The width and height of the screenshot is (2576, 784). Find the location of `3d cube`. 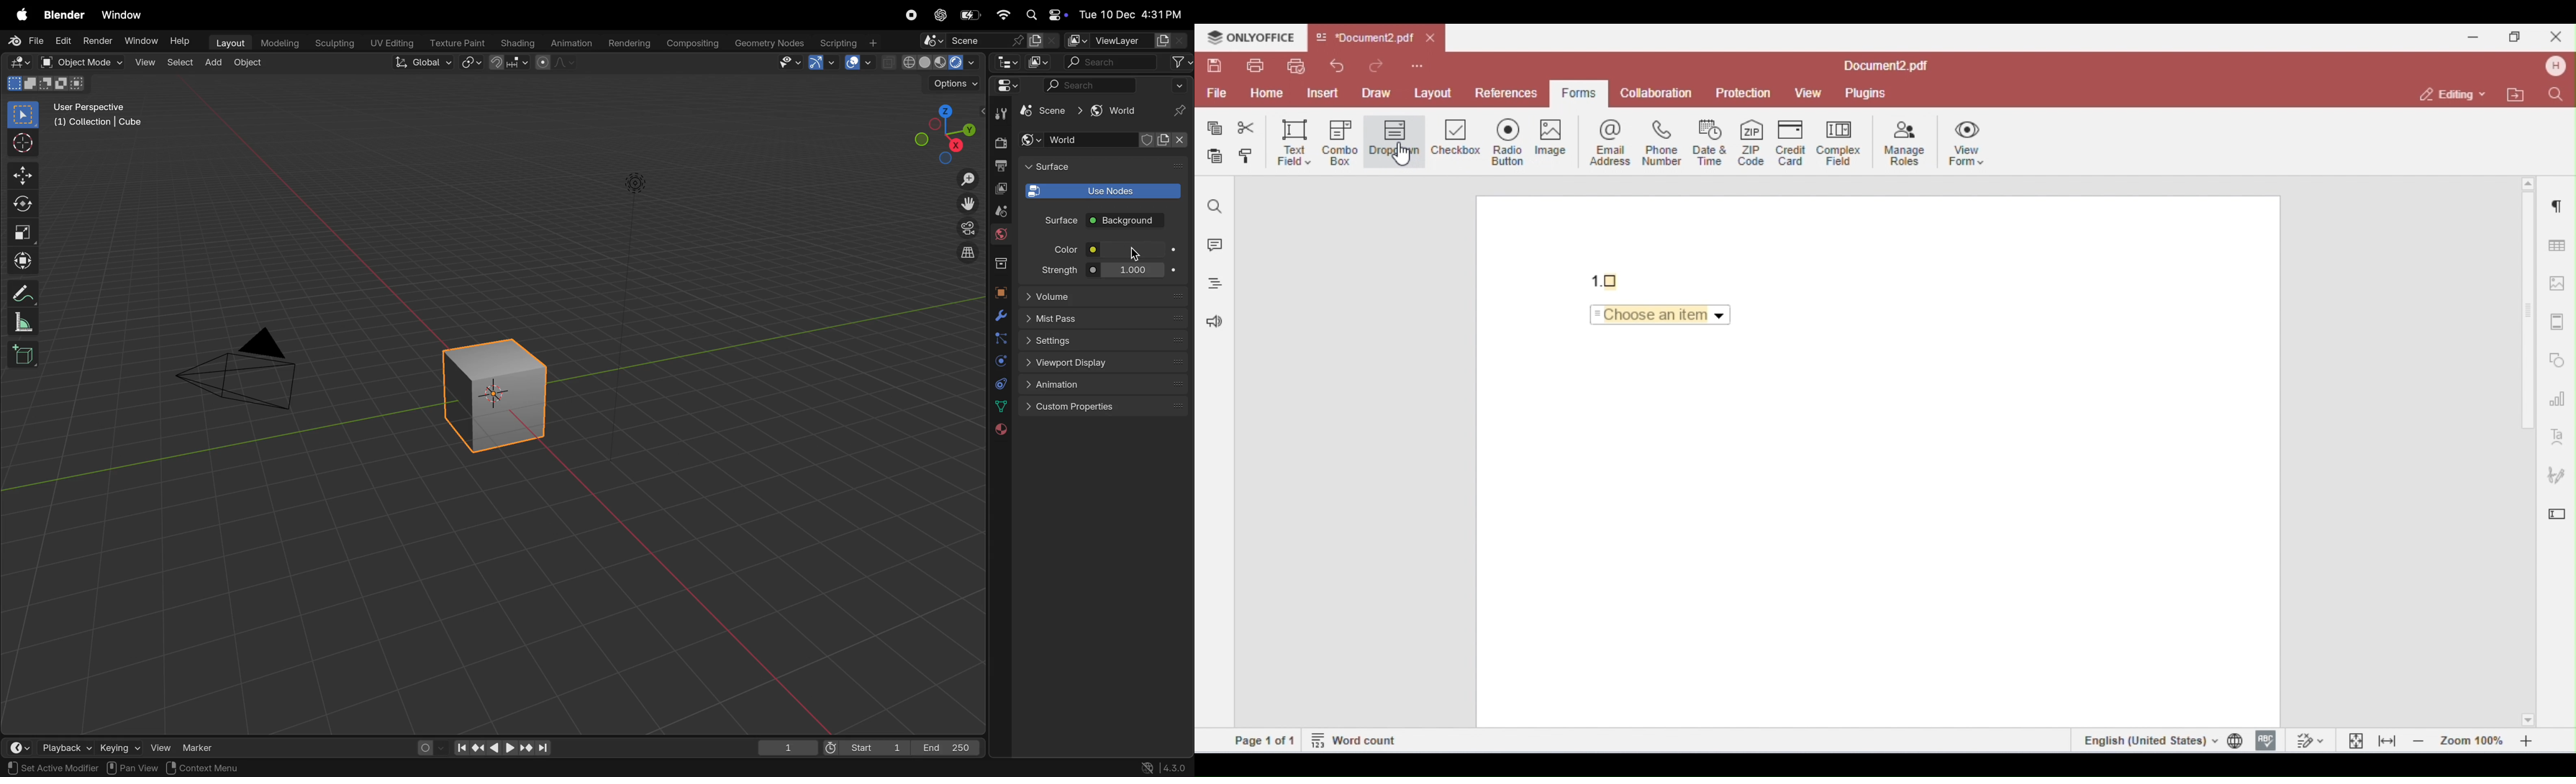

3d cube is located at coordinates (502, 391).